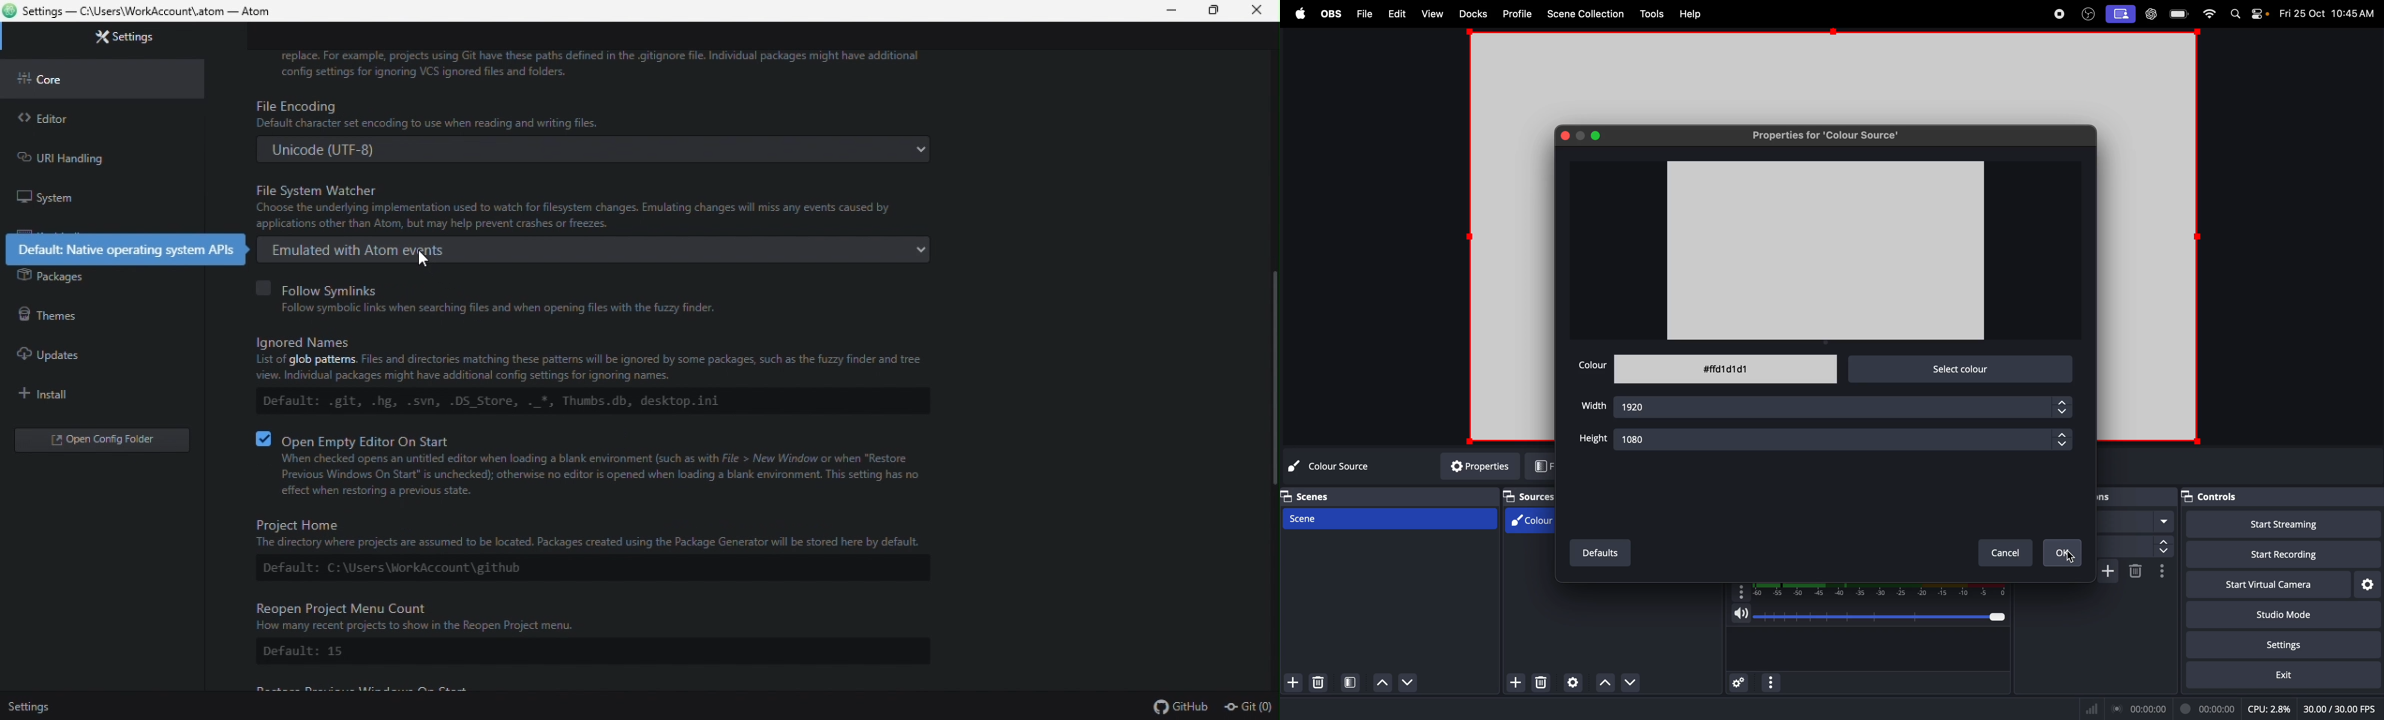  Describe the element at coordinates (1828, 134) in the screenshot. I see `title properties of color source` at that location.